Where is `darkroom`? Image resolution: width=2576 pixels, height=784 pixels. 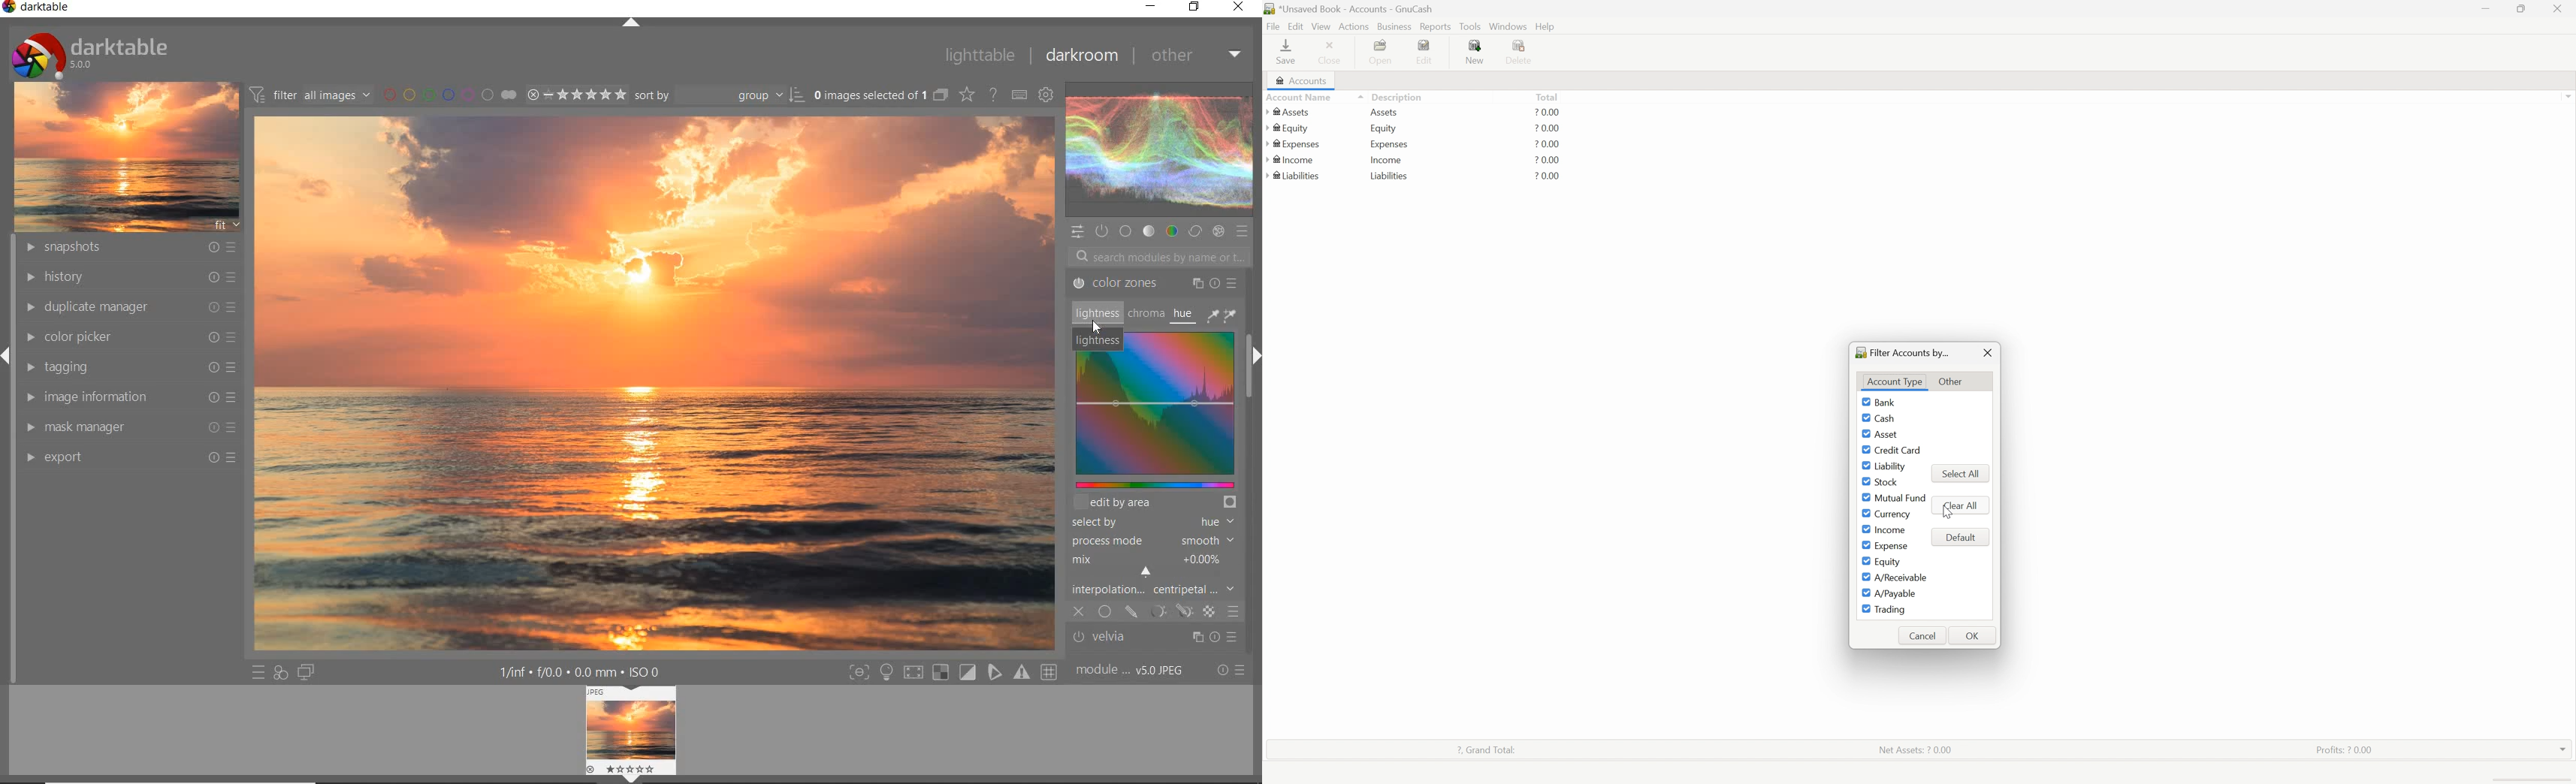
darkroom is located at coordinates (1085, 56).